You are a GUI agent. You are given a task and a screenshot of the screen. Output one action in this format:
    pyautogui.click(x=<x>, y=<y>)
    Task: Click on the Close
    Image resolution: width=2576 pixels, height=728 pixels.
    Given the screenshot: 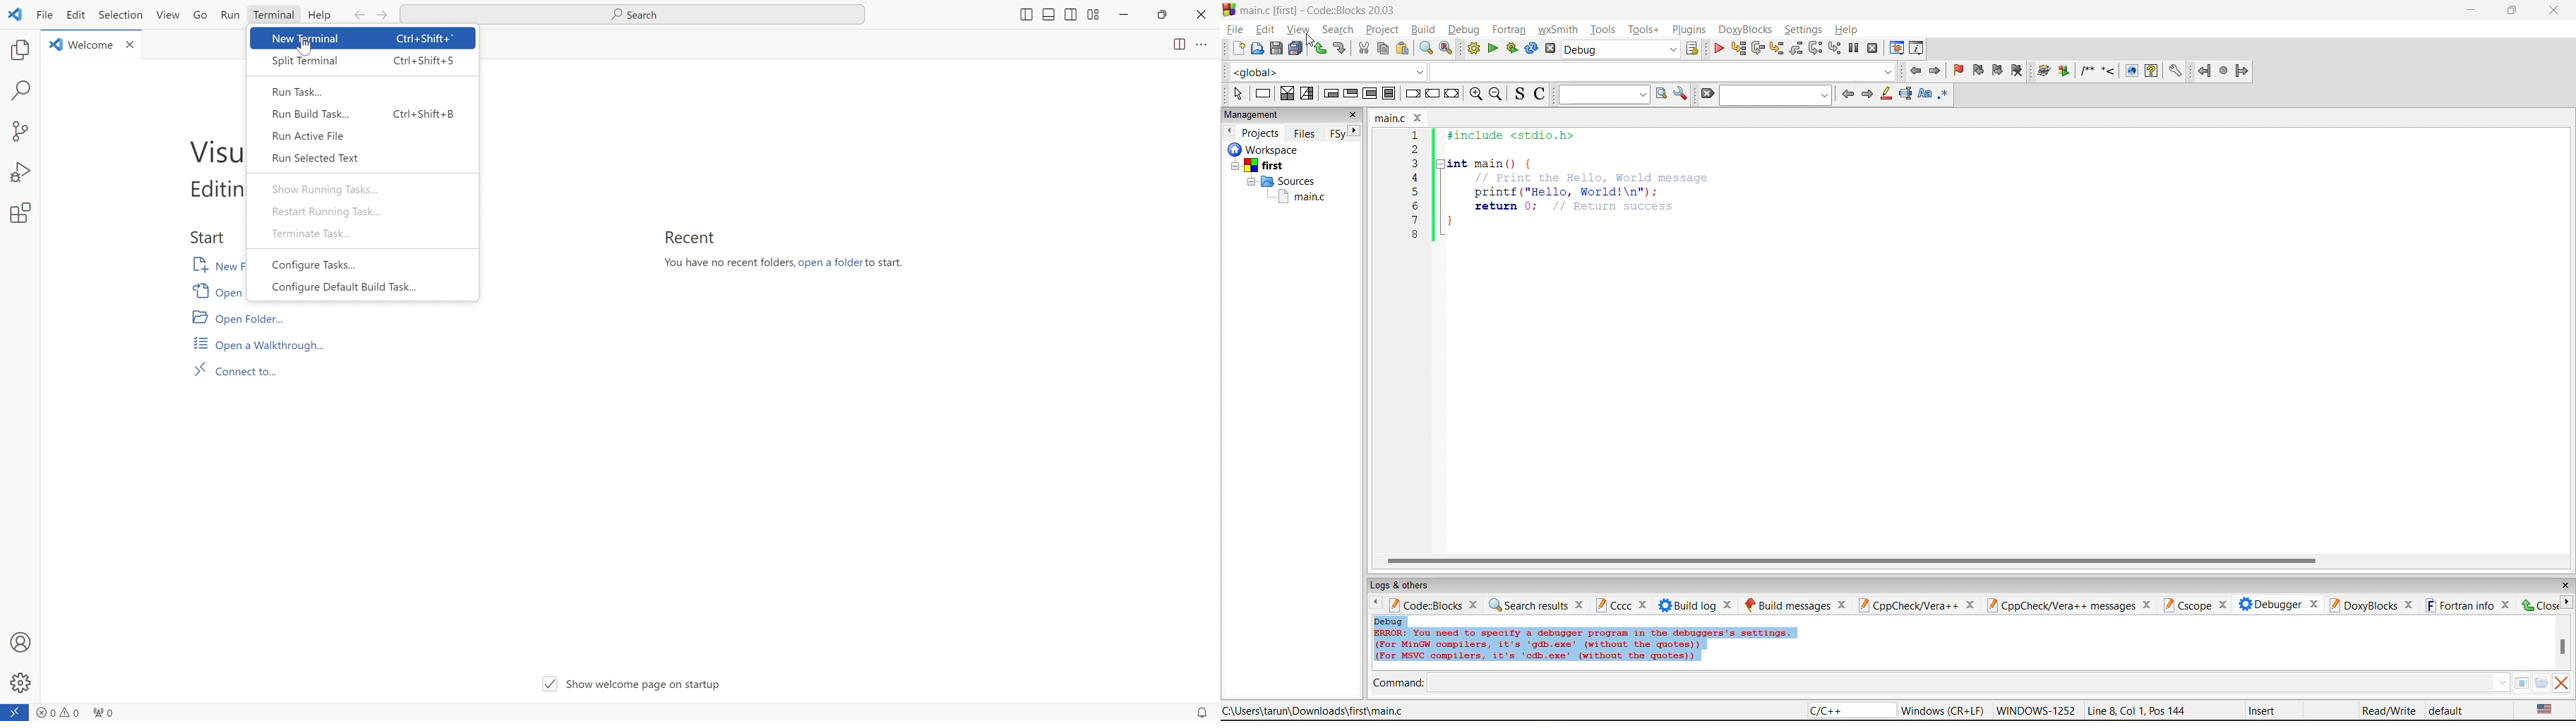 What is the action you would take?
    pyautogui.click(x=2546, y=606)
    